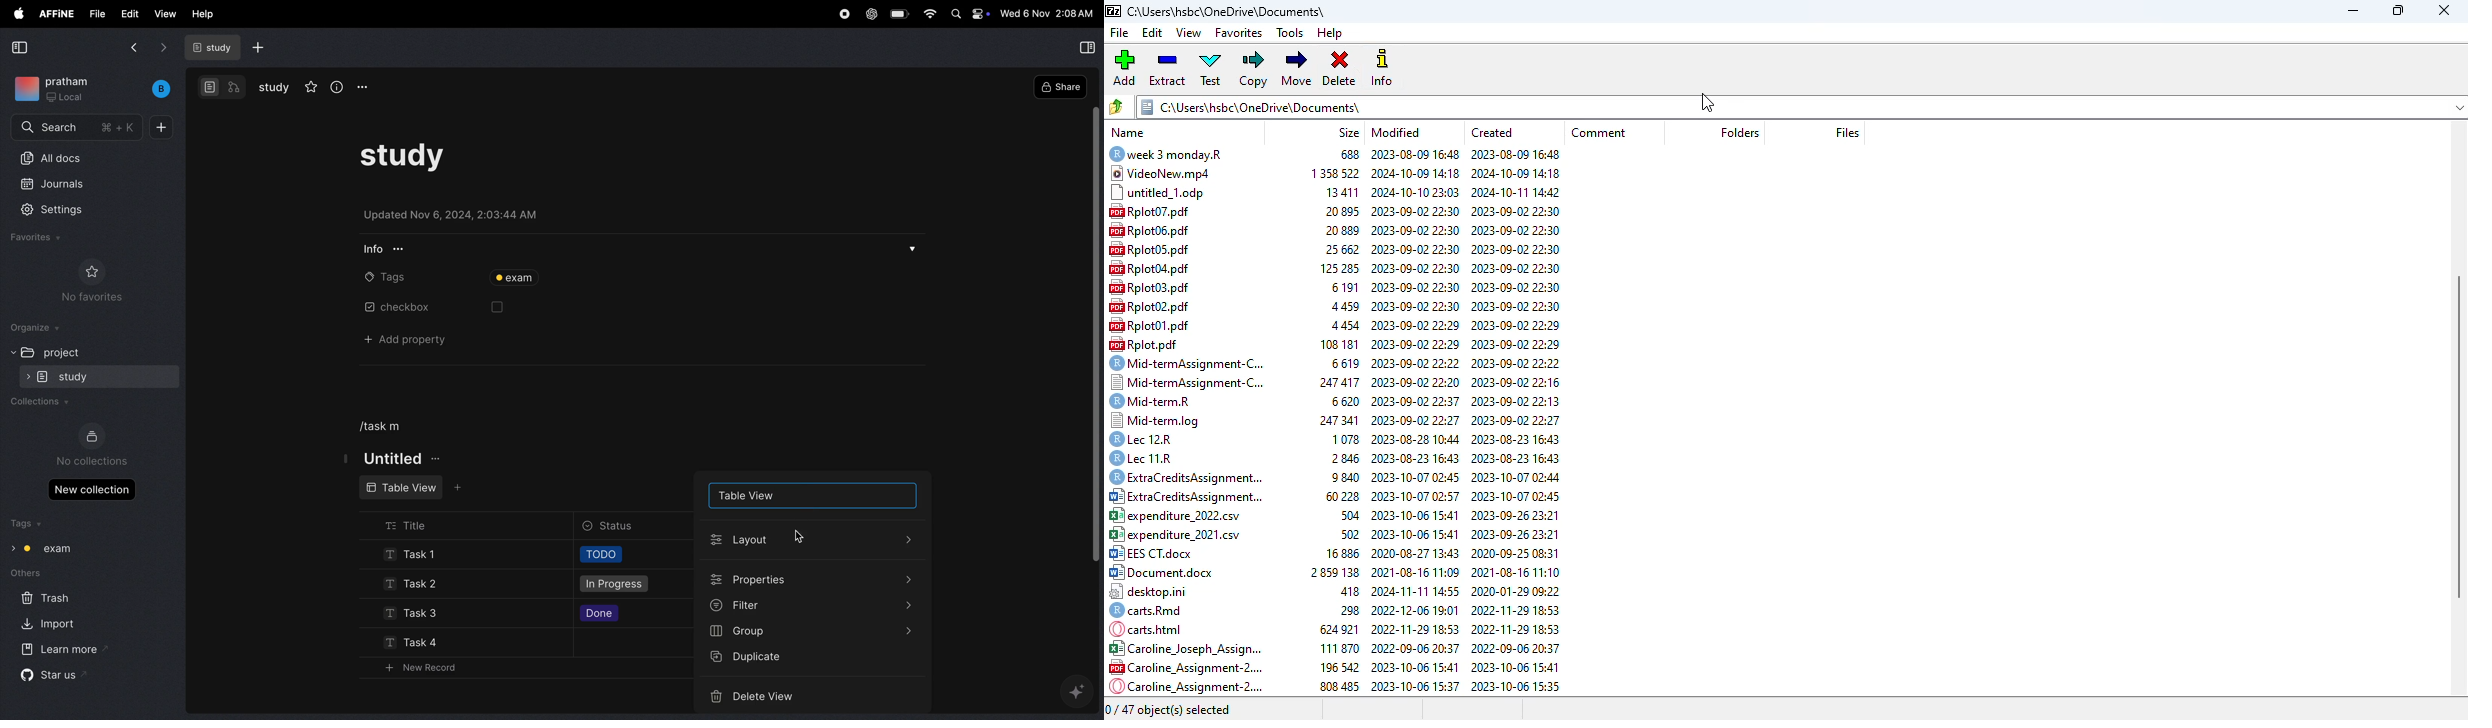 The width and height of the screenshot is (2492, 728). Describe the element at coordinates (1414, 610) in the screenshot. I see `2022-12-06 19:01` at that location.